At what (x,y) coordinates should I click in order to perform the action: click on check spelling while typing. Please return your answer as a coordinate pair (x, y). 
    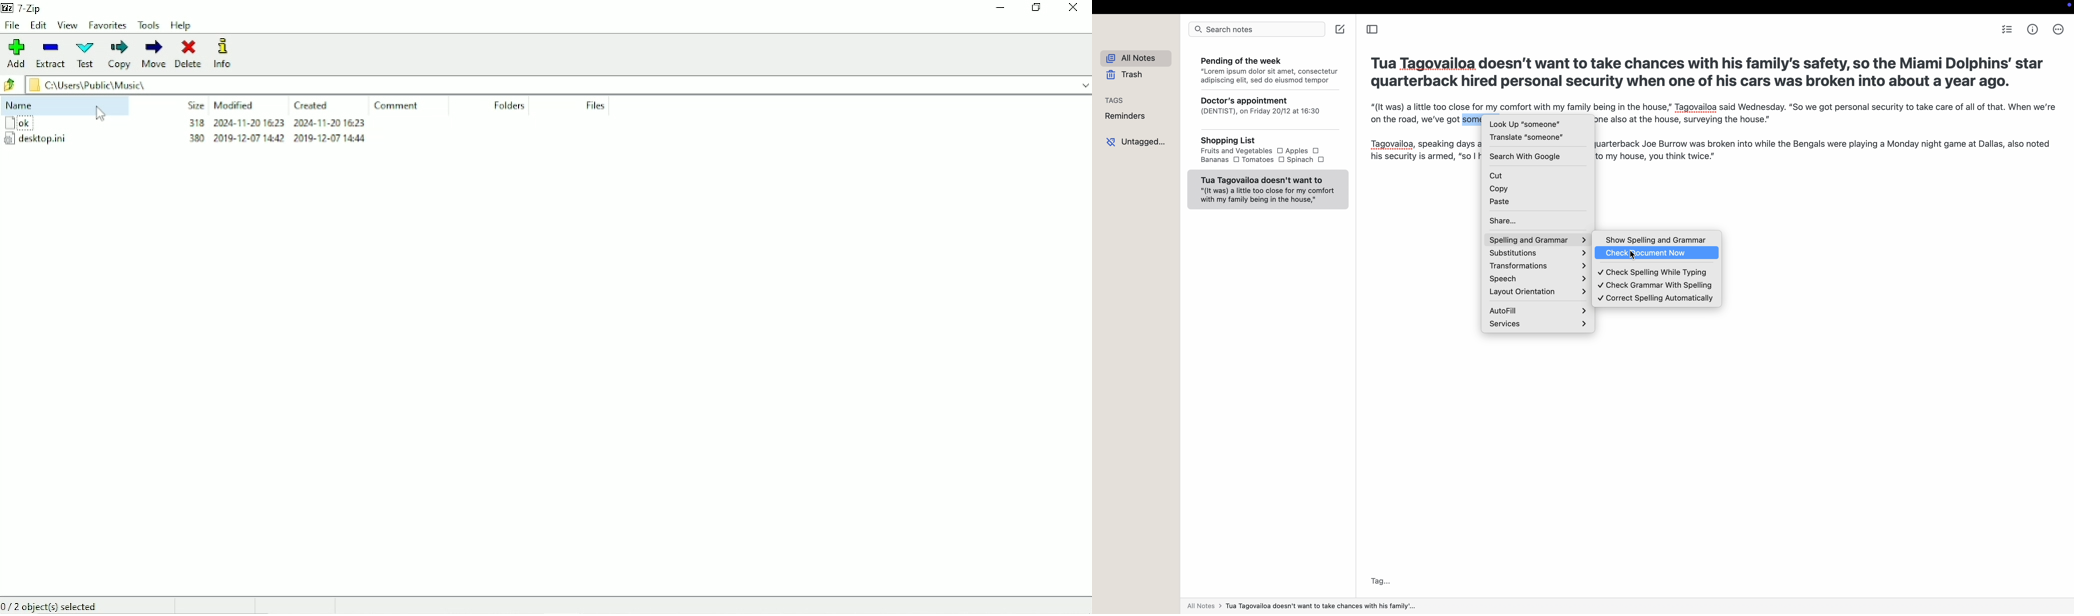
    Looking at the image, I should click on (1656, 272).